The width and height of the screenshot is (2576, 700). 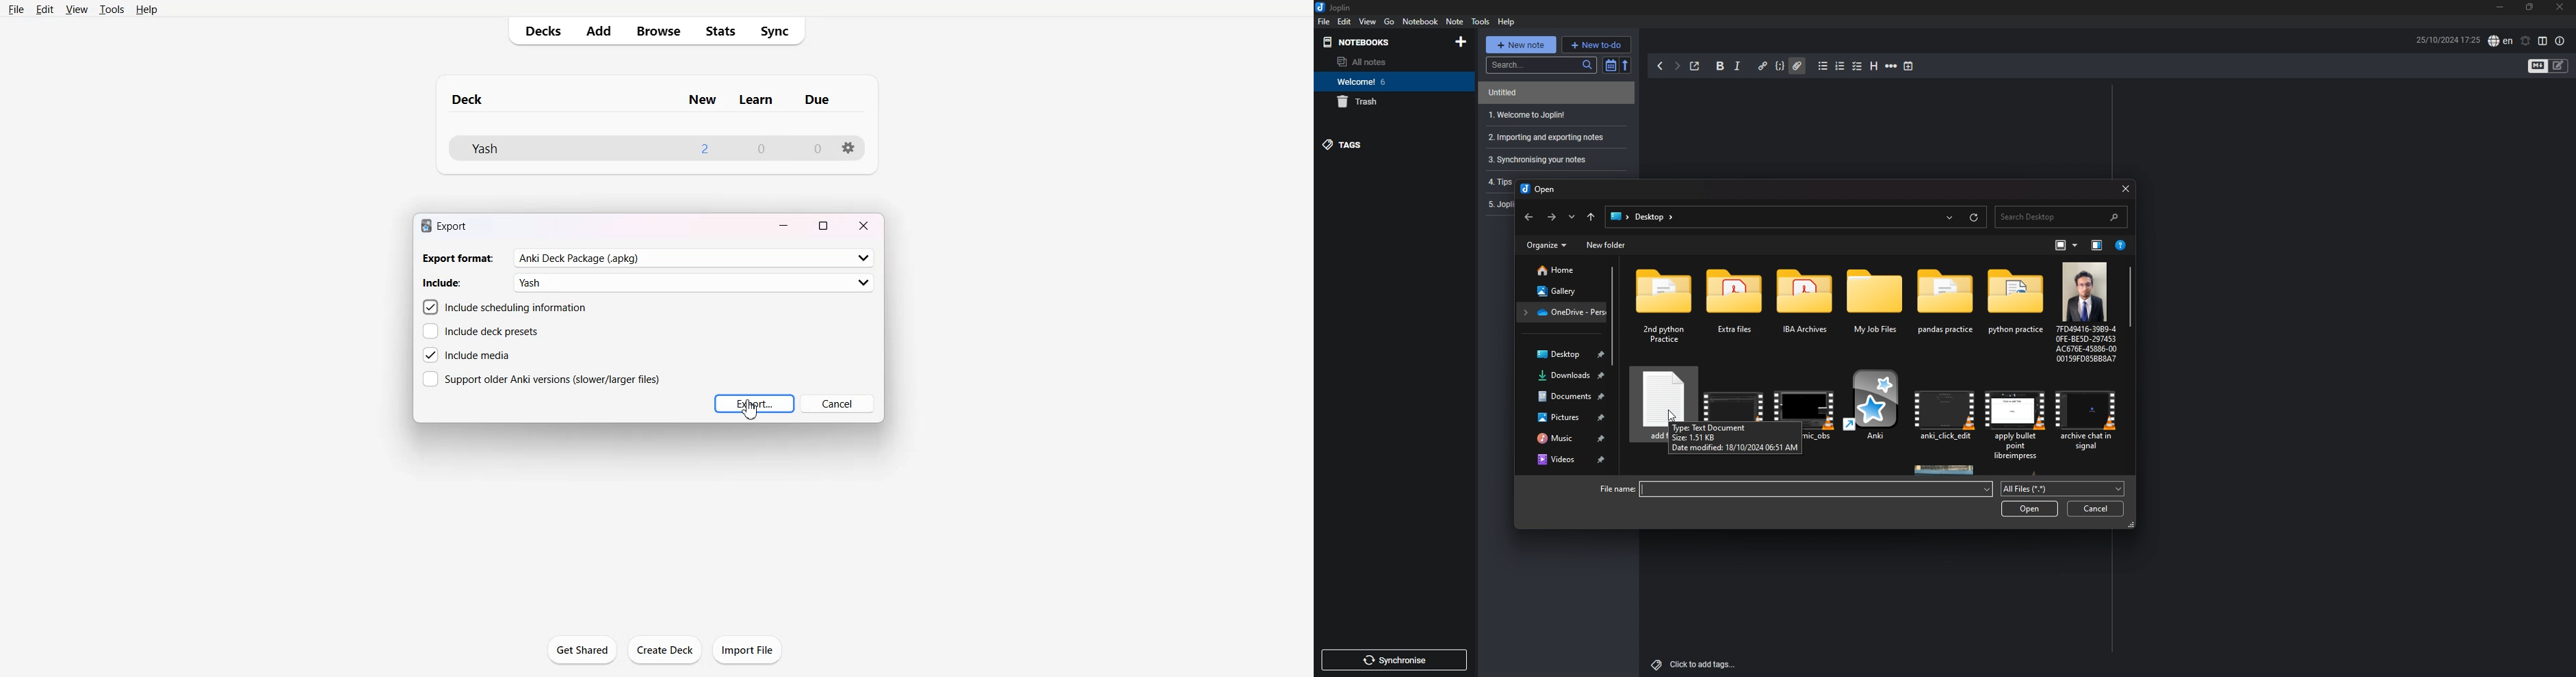 I want to click on close, so click(x=2126, y=186).